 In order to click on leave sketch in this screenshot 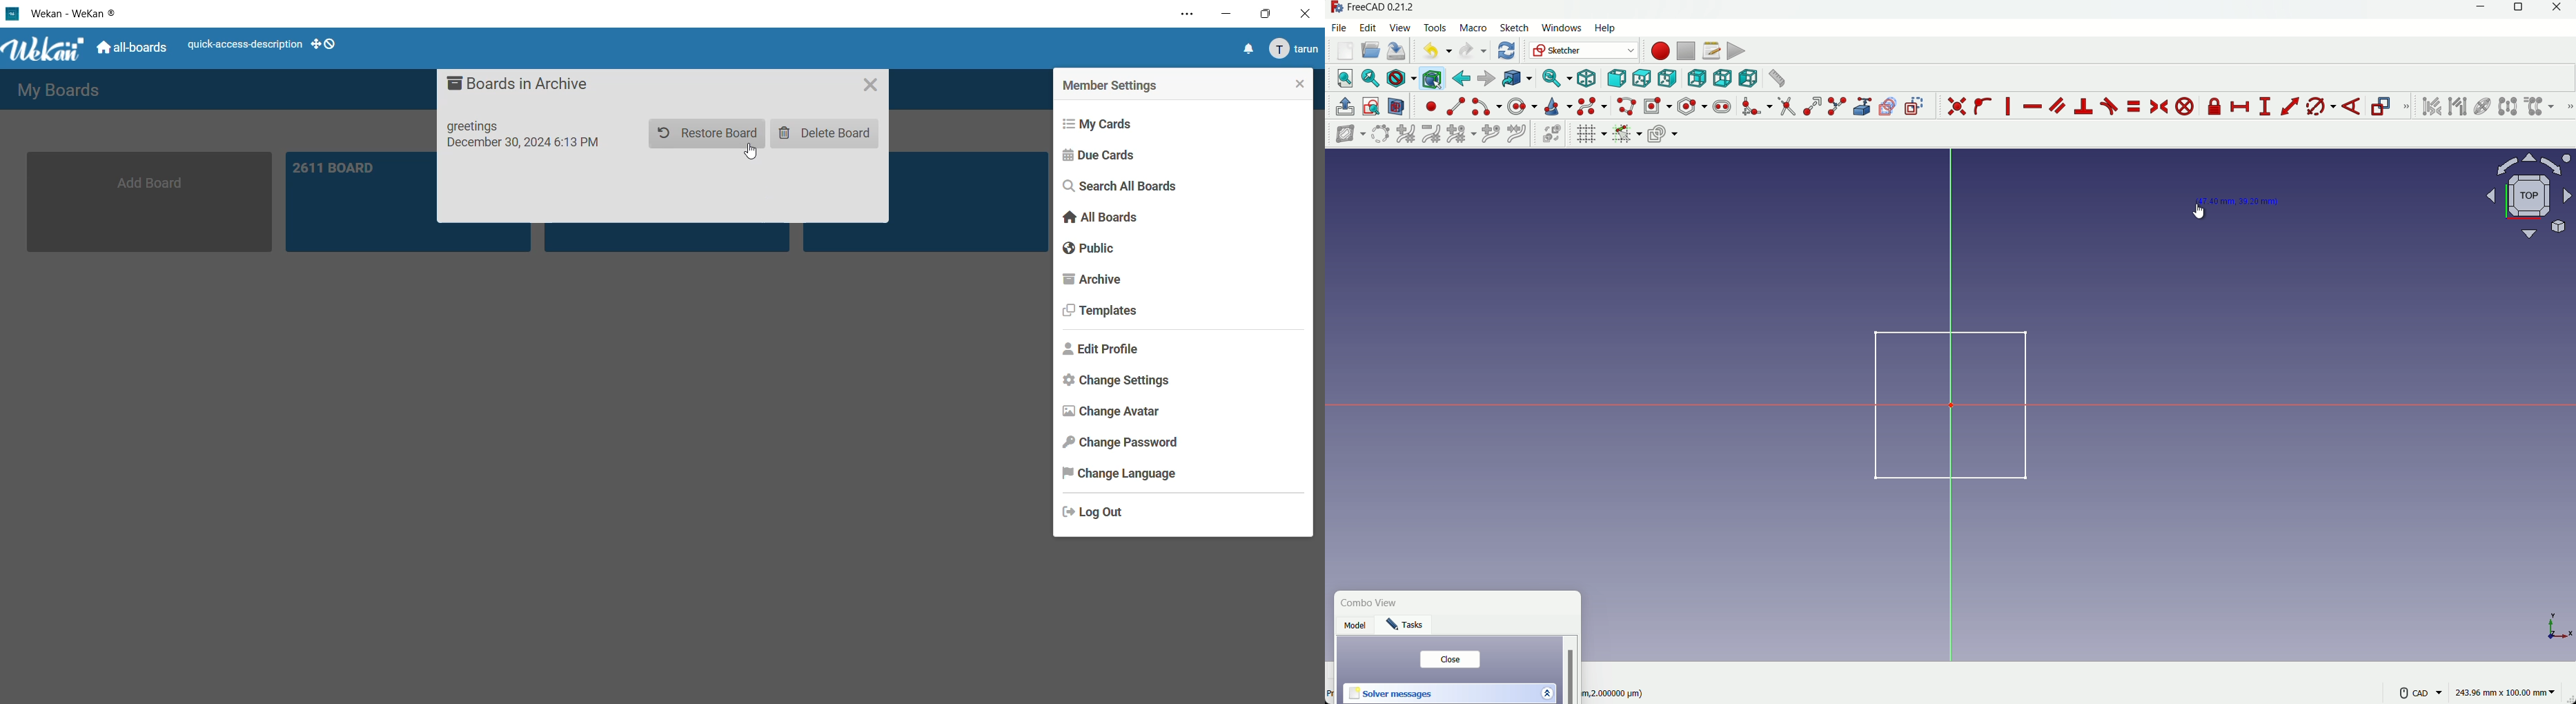, I will do `click(1345, 107)`.